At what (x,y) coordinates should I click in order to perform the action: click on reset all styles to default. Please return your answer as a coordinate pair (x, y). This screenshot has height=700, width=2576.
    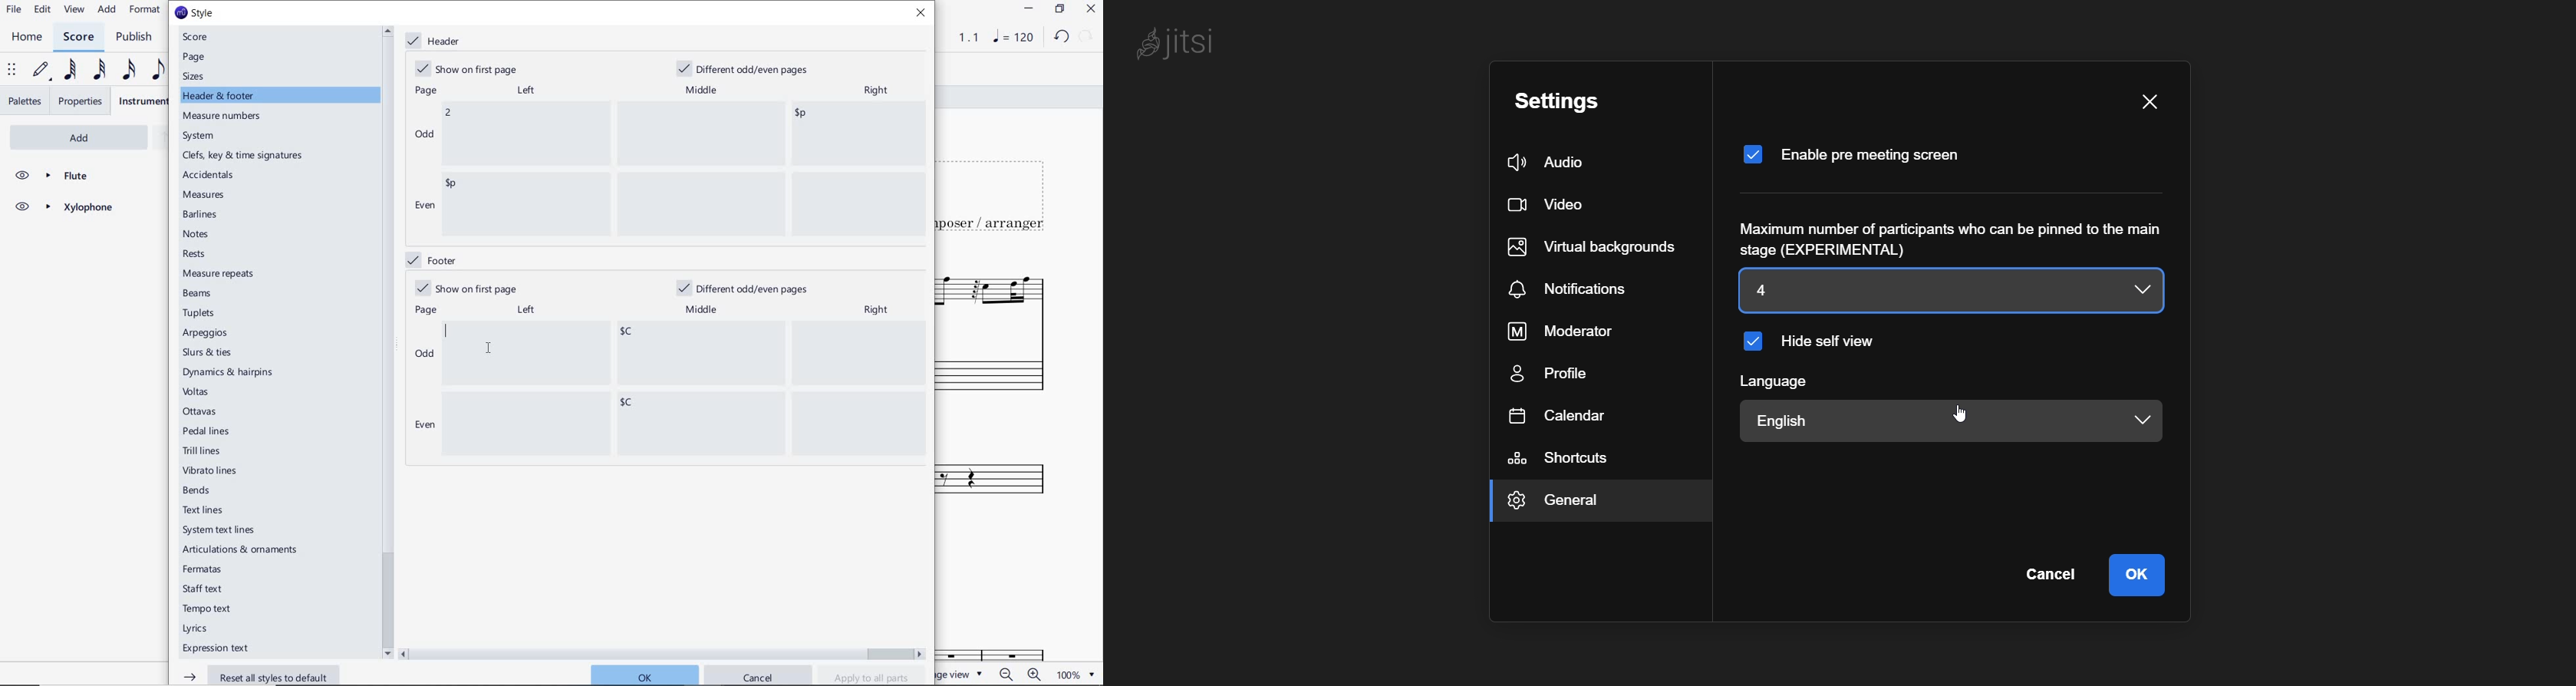
    Looking at the image, I should click on (262, 675).